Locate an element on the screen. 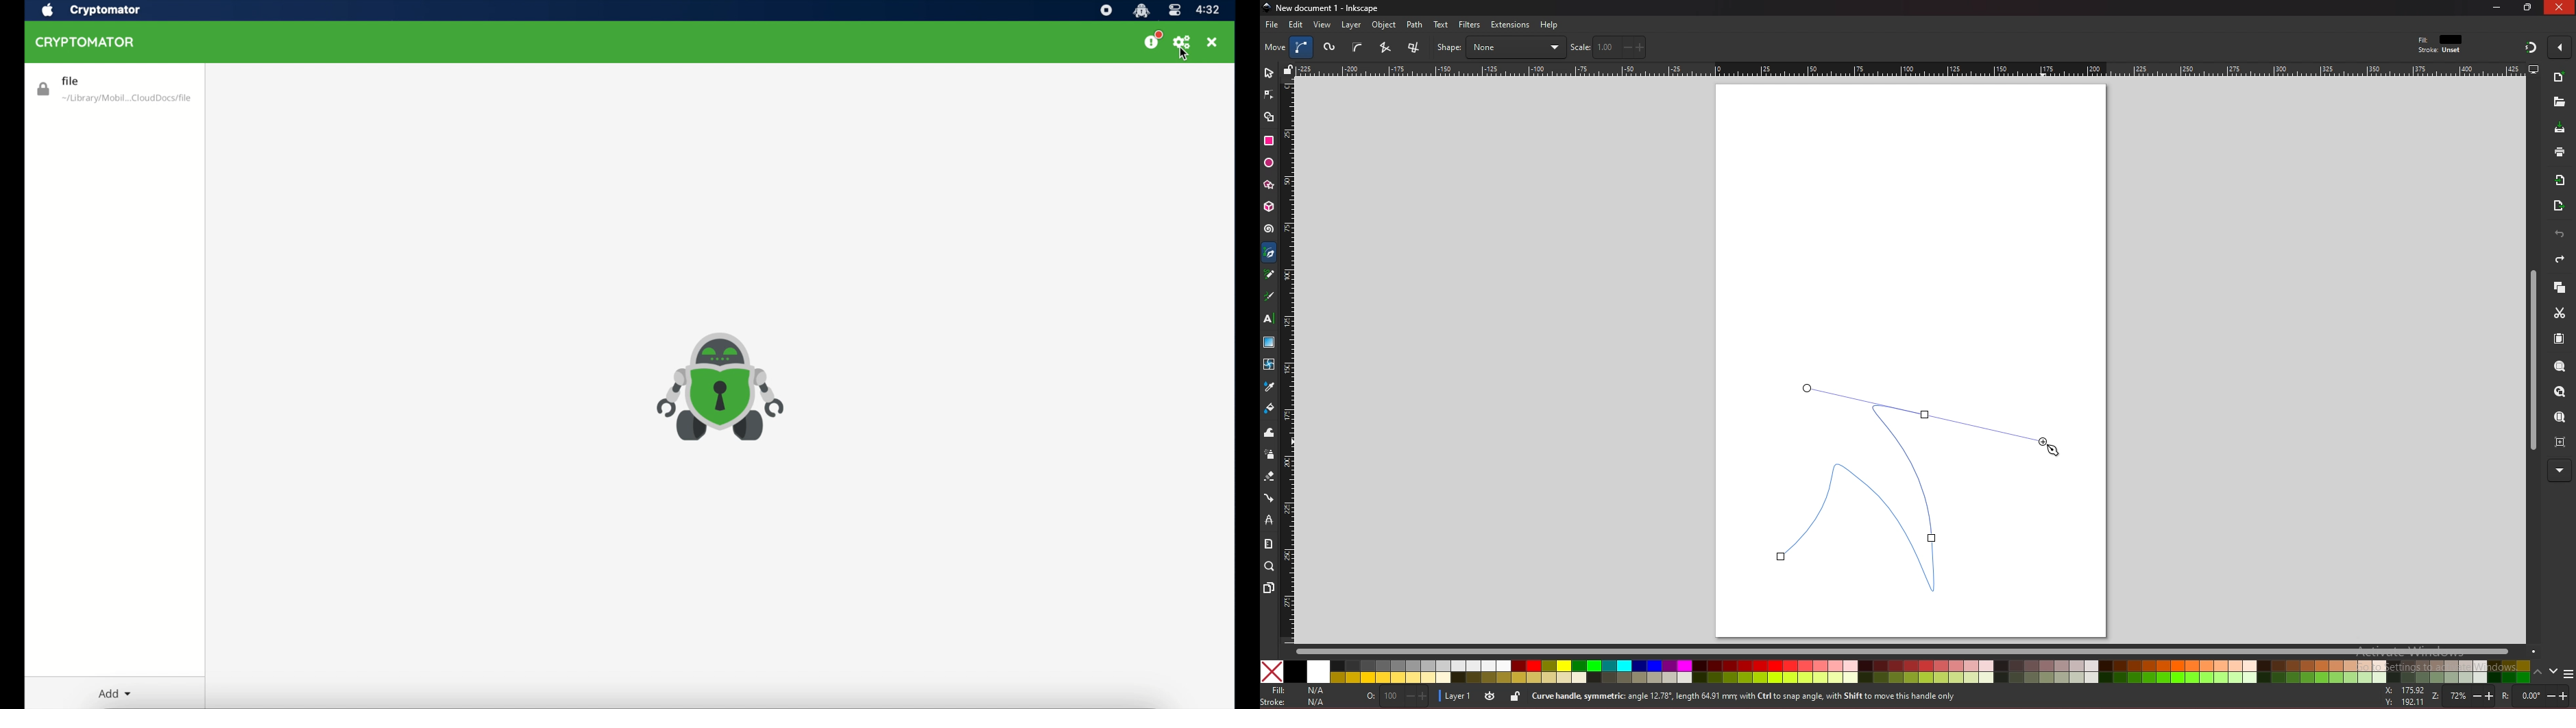  title is located at coordinates (1323, 7).